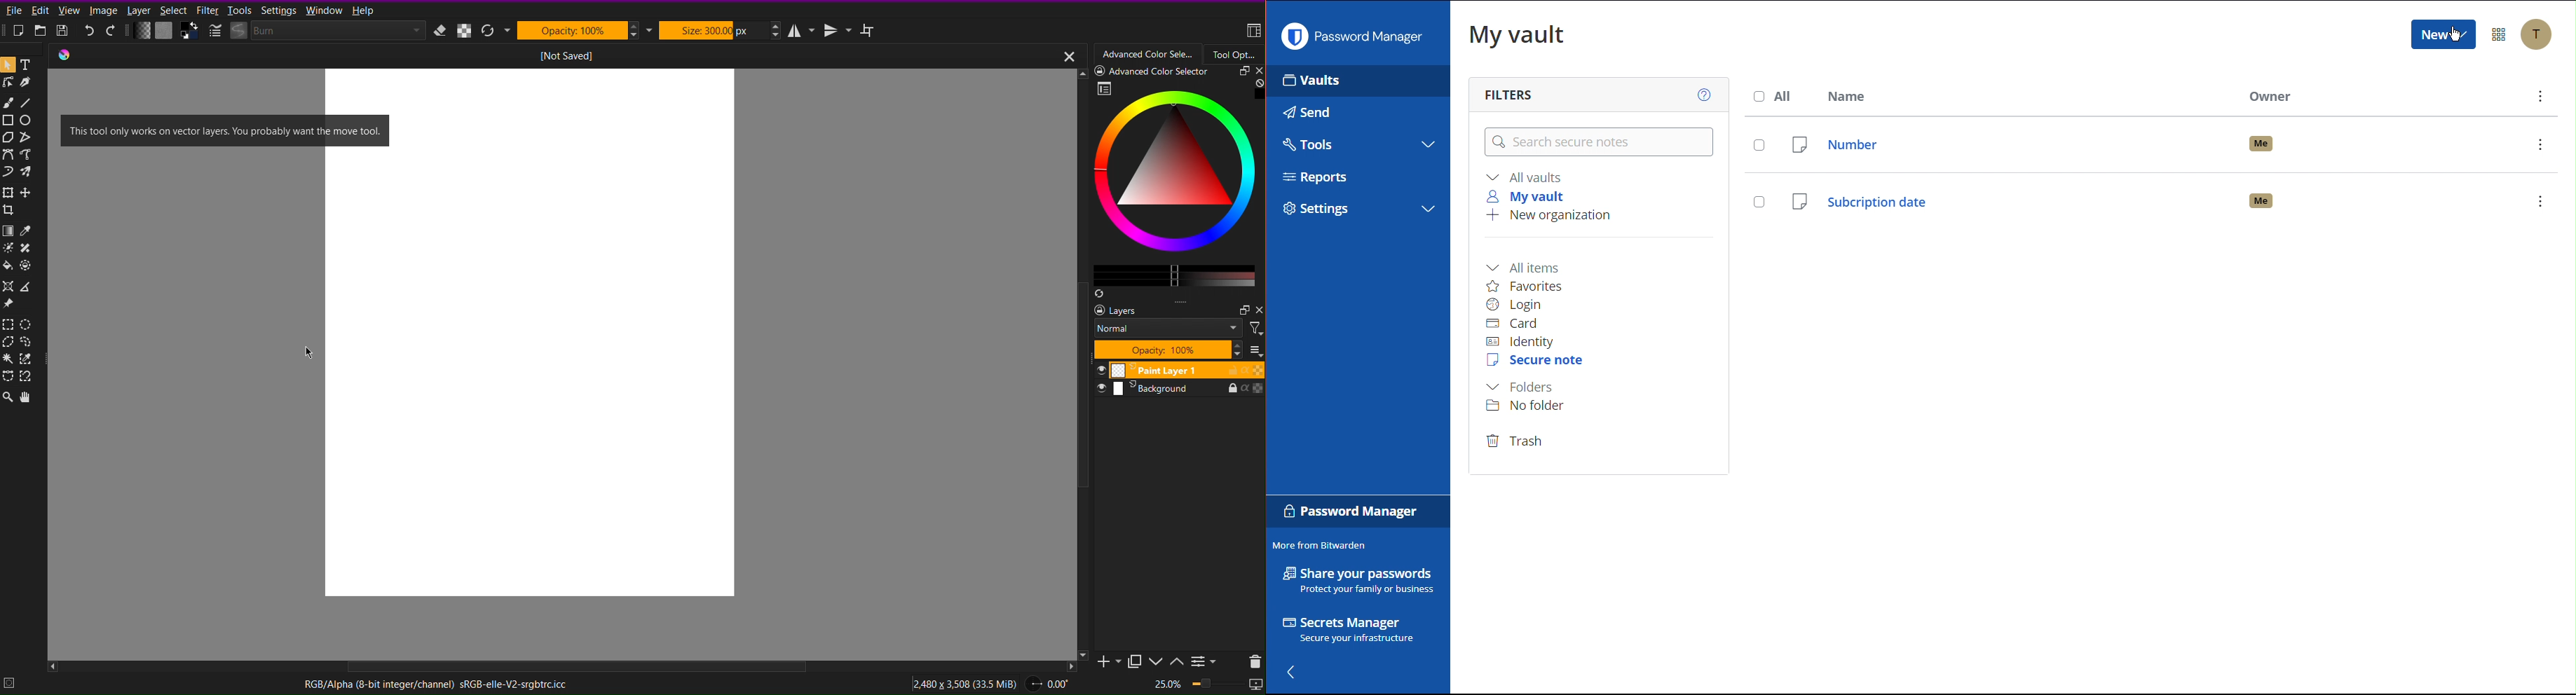  Describe the element at coordinates (1307, 112) in the screenshot. I see `Send` at that location.